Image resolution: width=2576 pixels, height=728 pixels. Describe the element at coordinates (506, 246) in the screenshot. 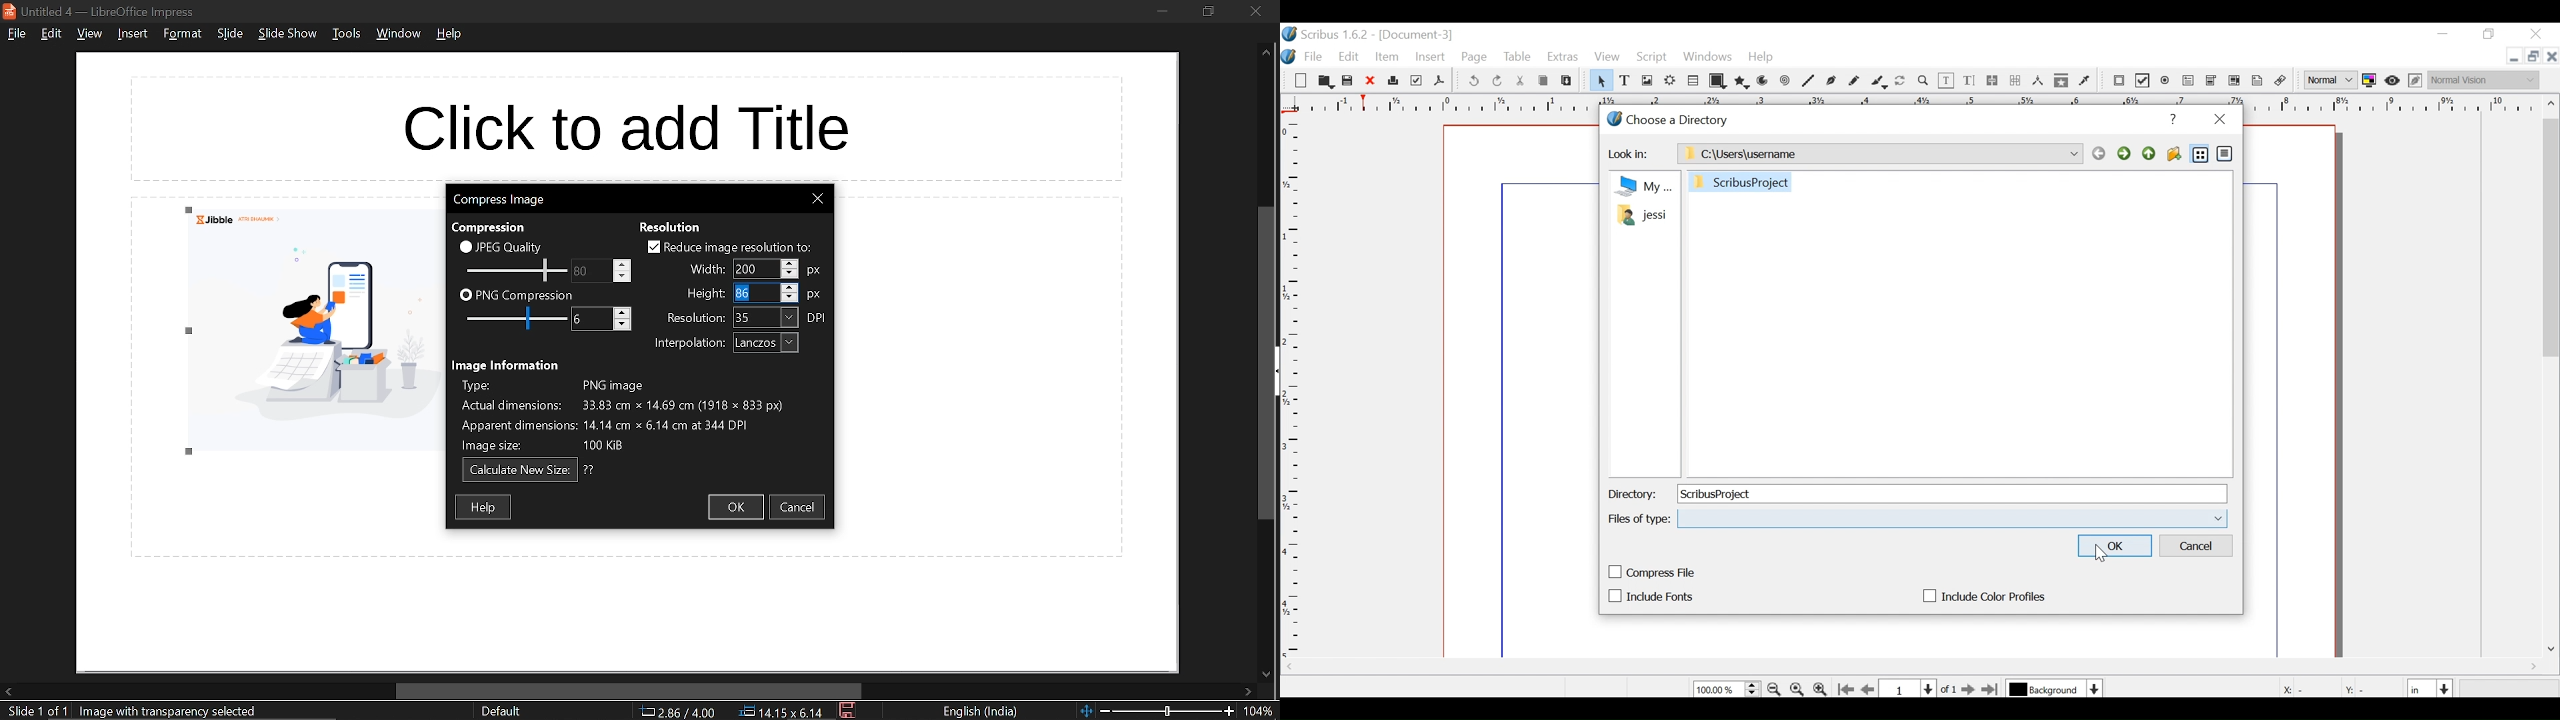

I see `JPEG quality` at that location.